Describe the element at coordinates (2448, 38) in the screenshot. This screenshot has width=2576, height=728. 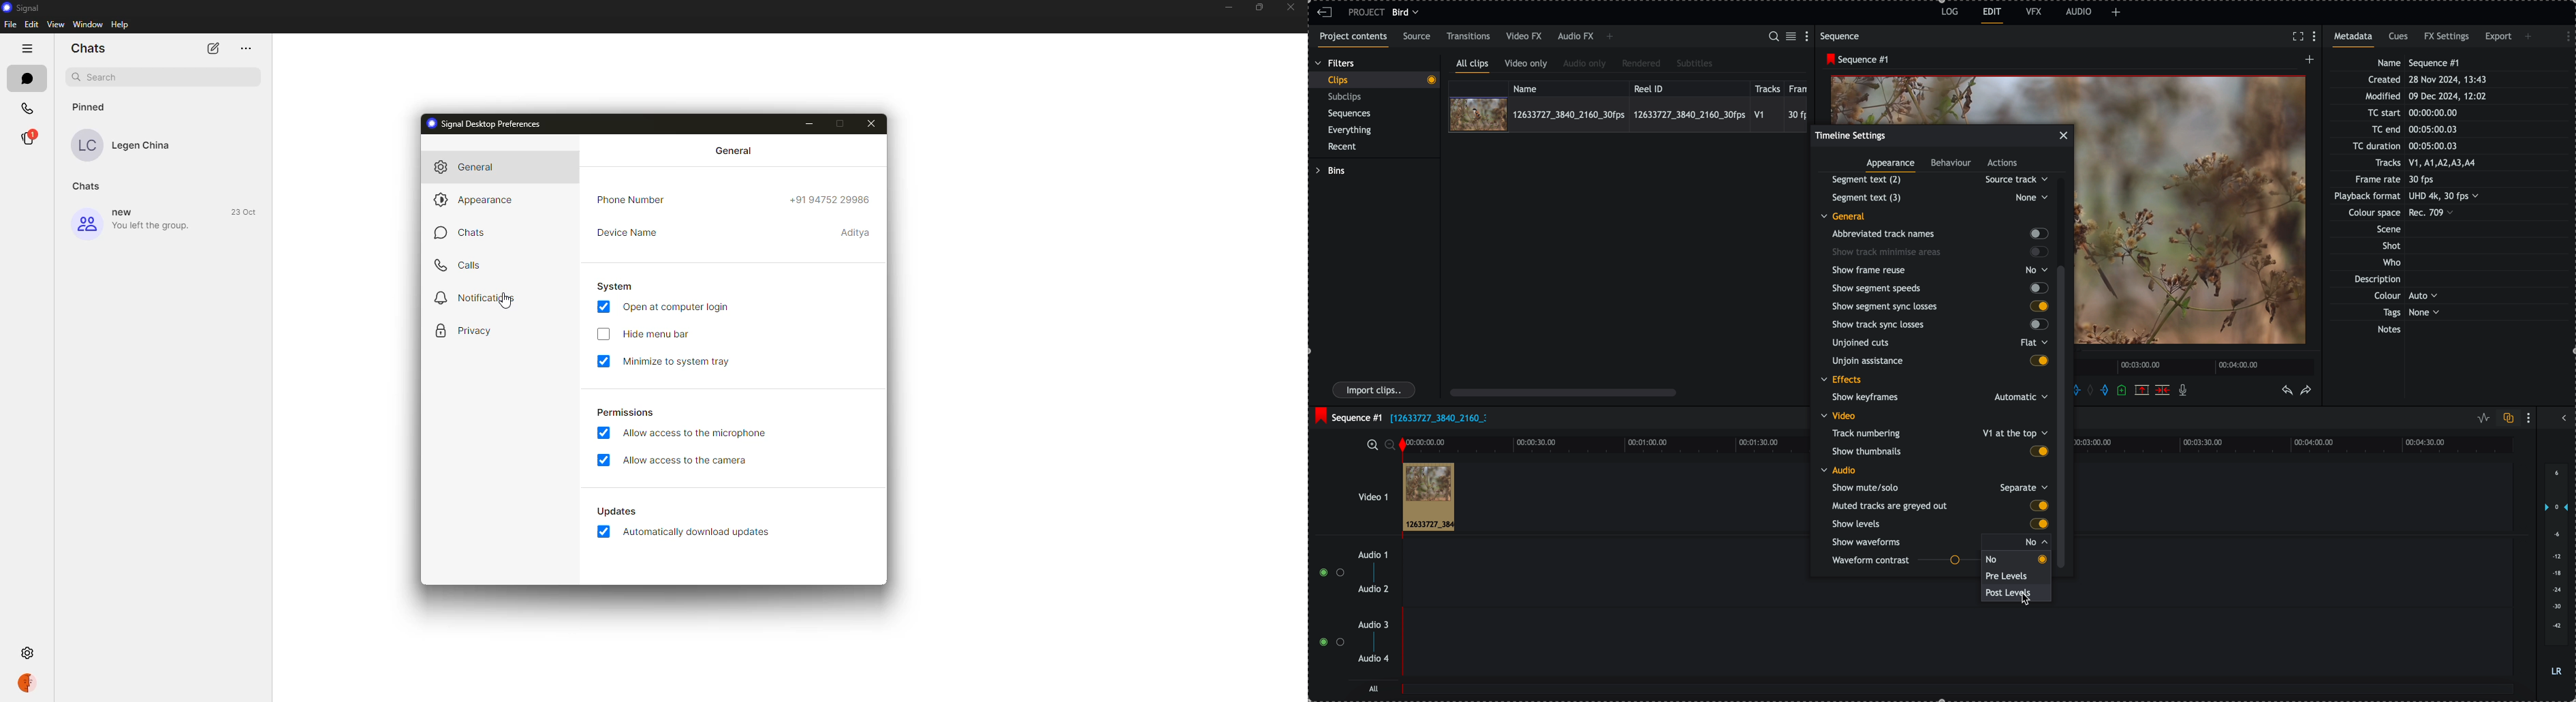
I see `FX settings` at that location.